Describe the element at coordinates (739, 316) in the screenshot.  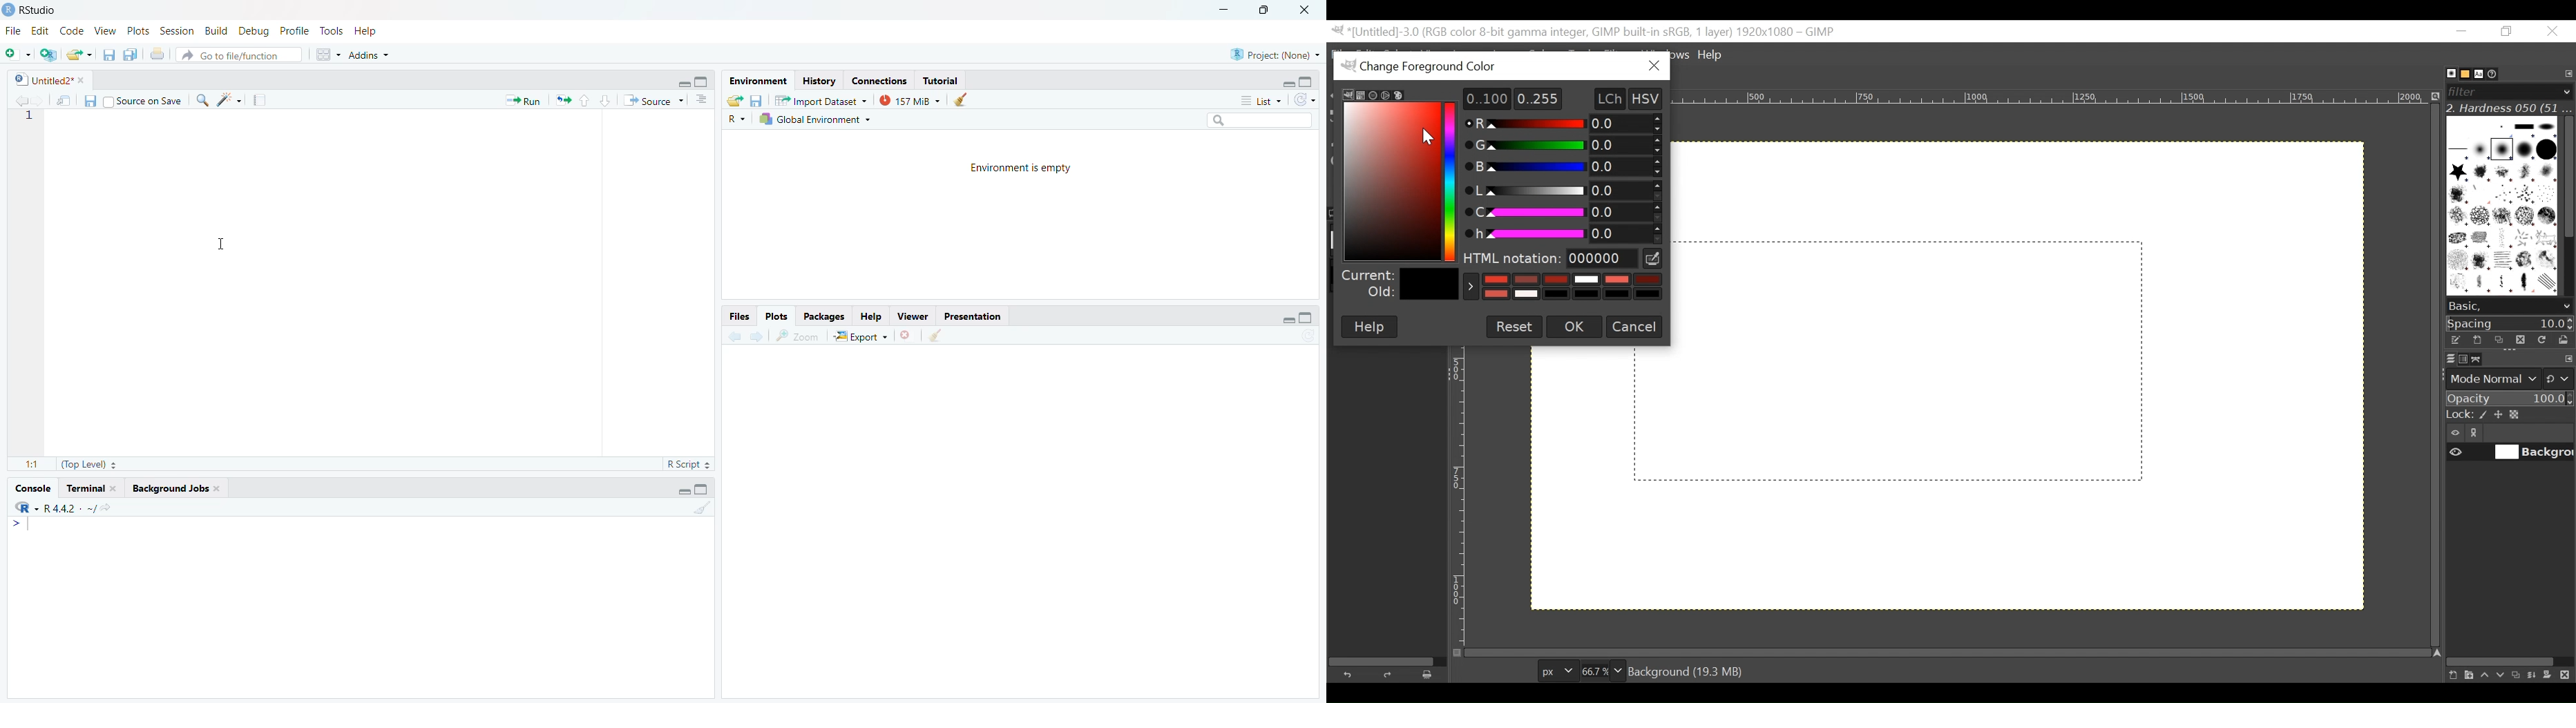
I see `Files` at that location.